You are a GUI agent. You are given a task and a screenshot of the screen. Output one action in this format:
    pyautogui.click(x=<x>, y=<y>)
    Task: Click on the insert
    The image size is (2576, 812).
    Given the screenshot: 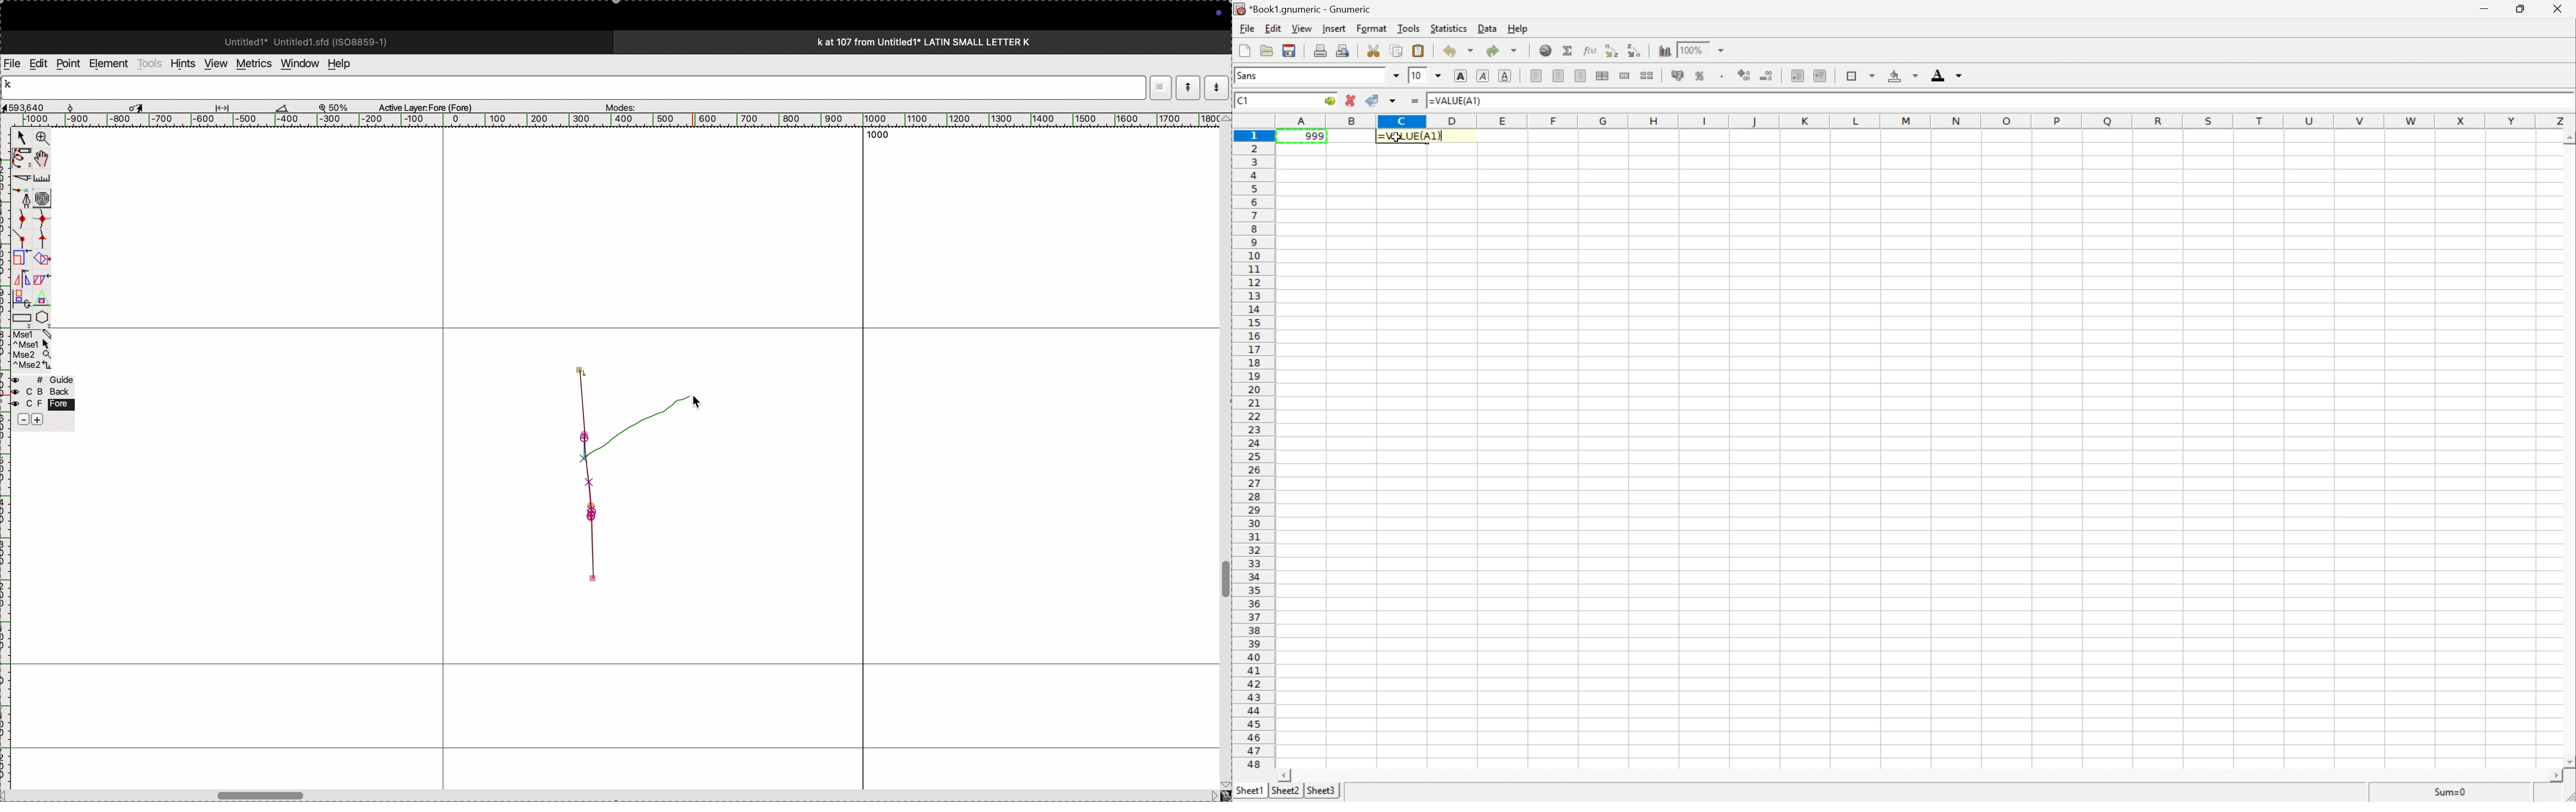 What is the action you would take?
    pyautogui.click(x=1334, y=30)
    